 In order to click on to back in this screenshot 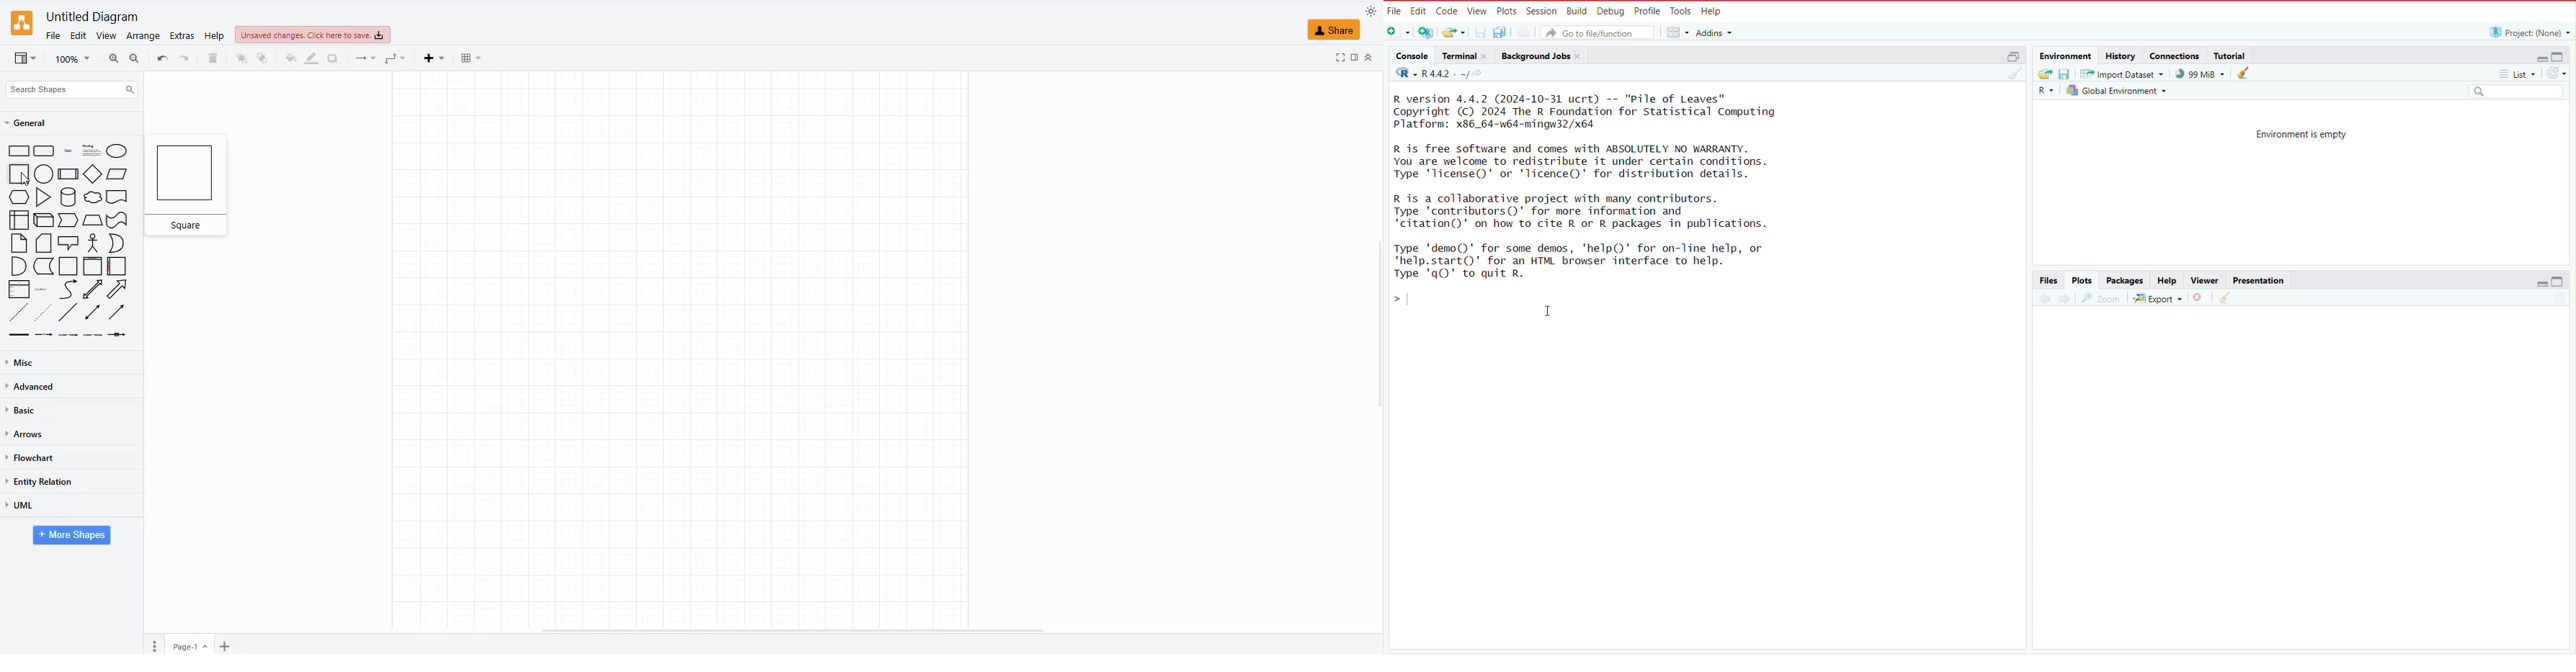, I will do `click(241, 58)`.